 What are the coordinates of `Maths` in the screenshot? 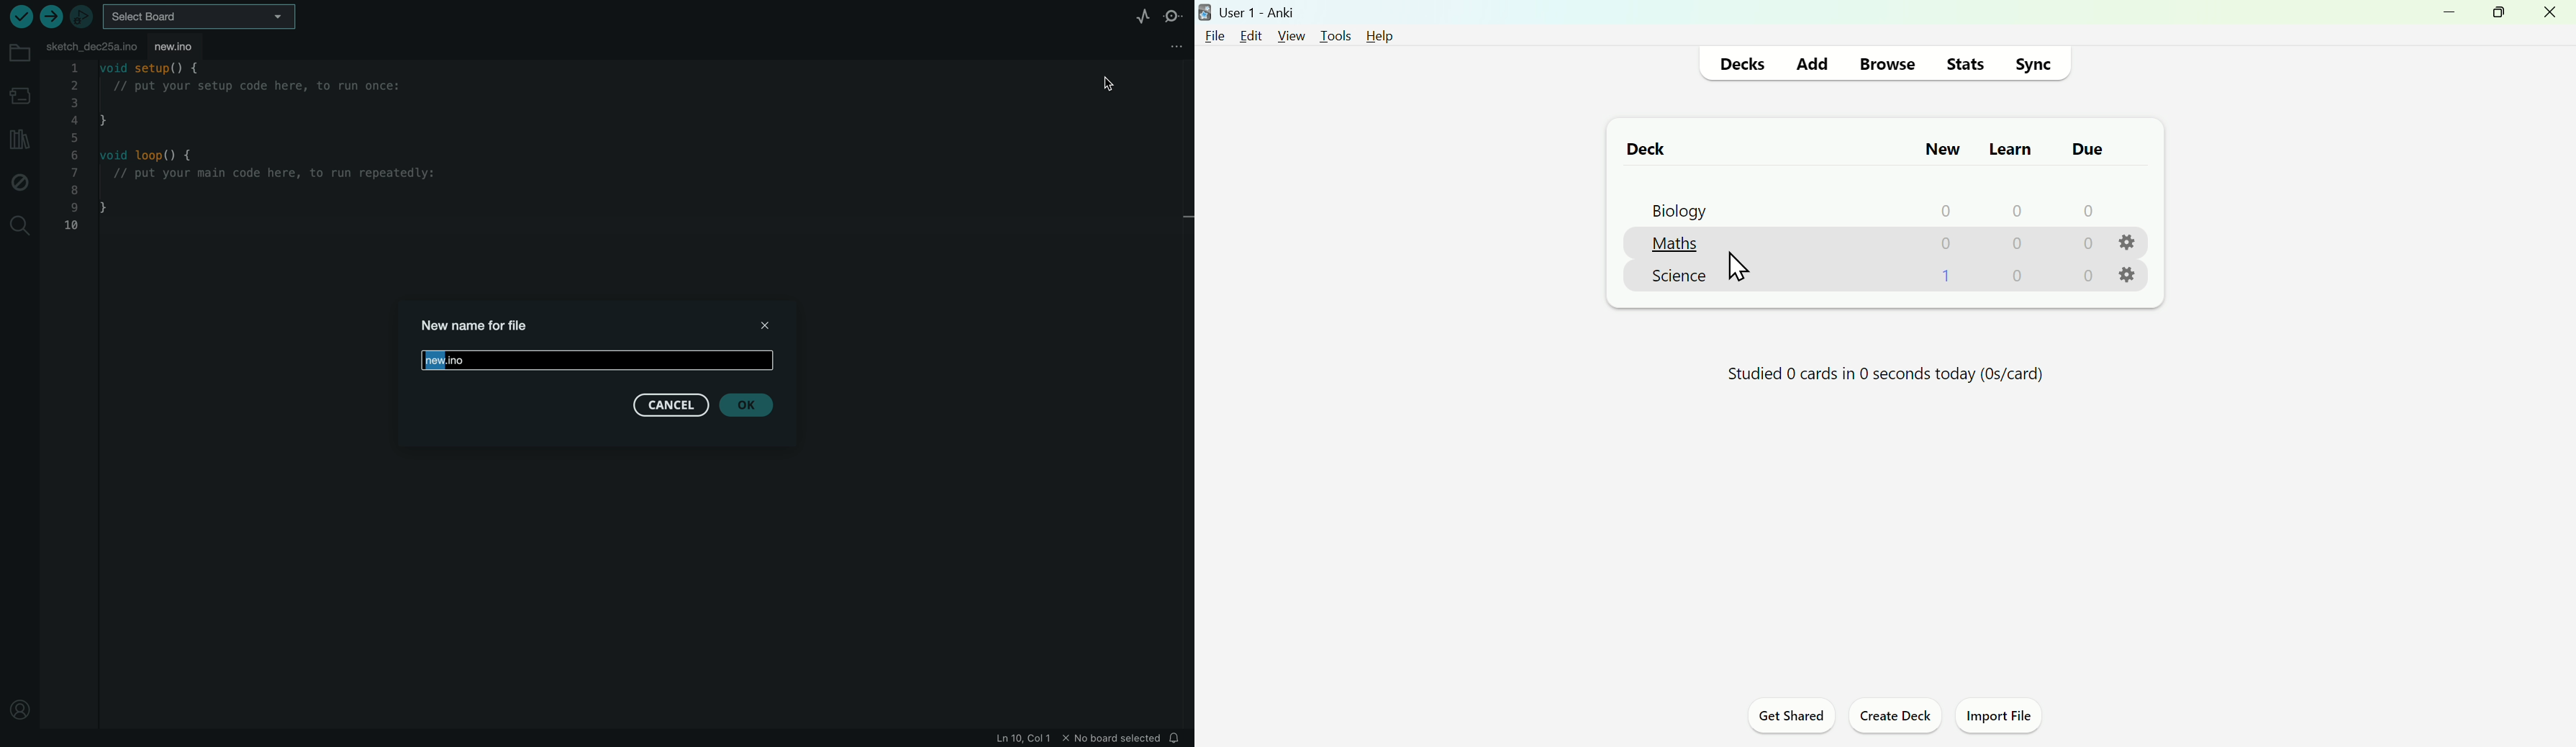 It's located at (1678, 243).